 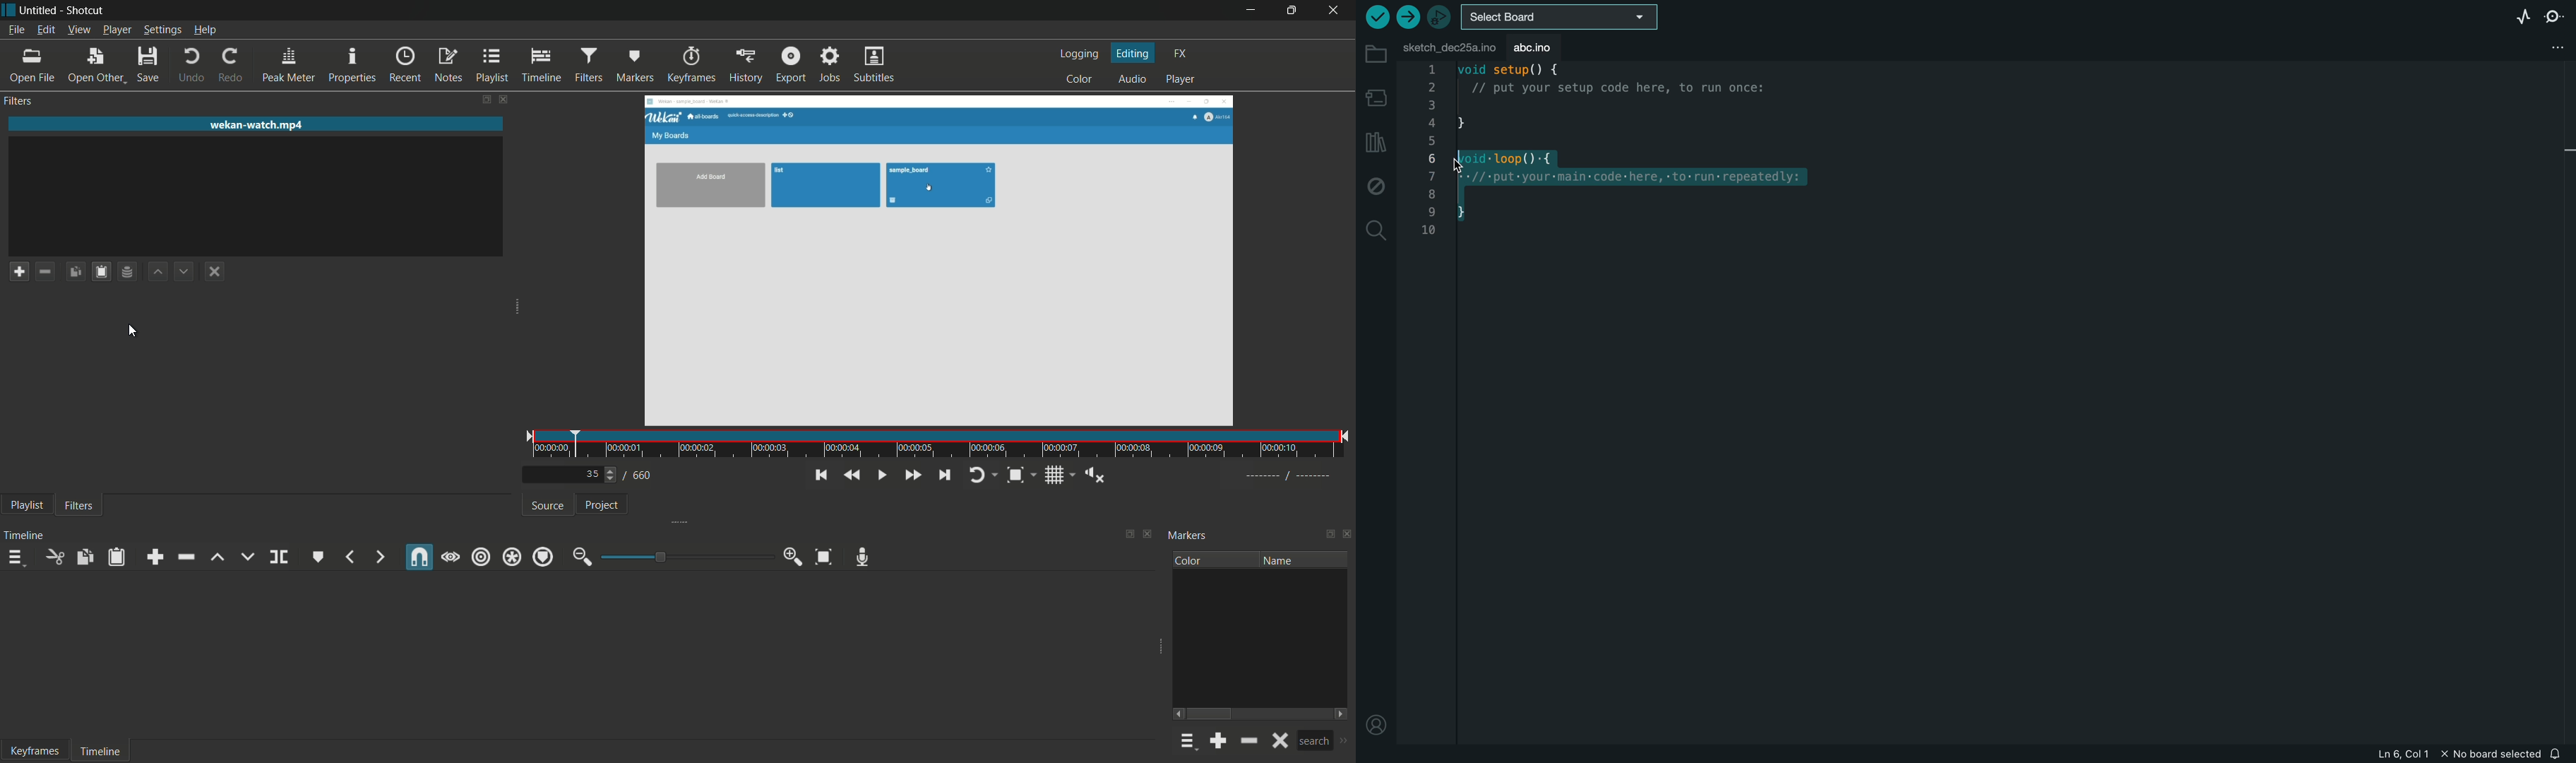 What do you see at coordinates (502, 99) in the screenshot?
I see `close filters` at bounding box center [502, 99].